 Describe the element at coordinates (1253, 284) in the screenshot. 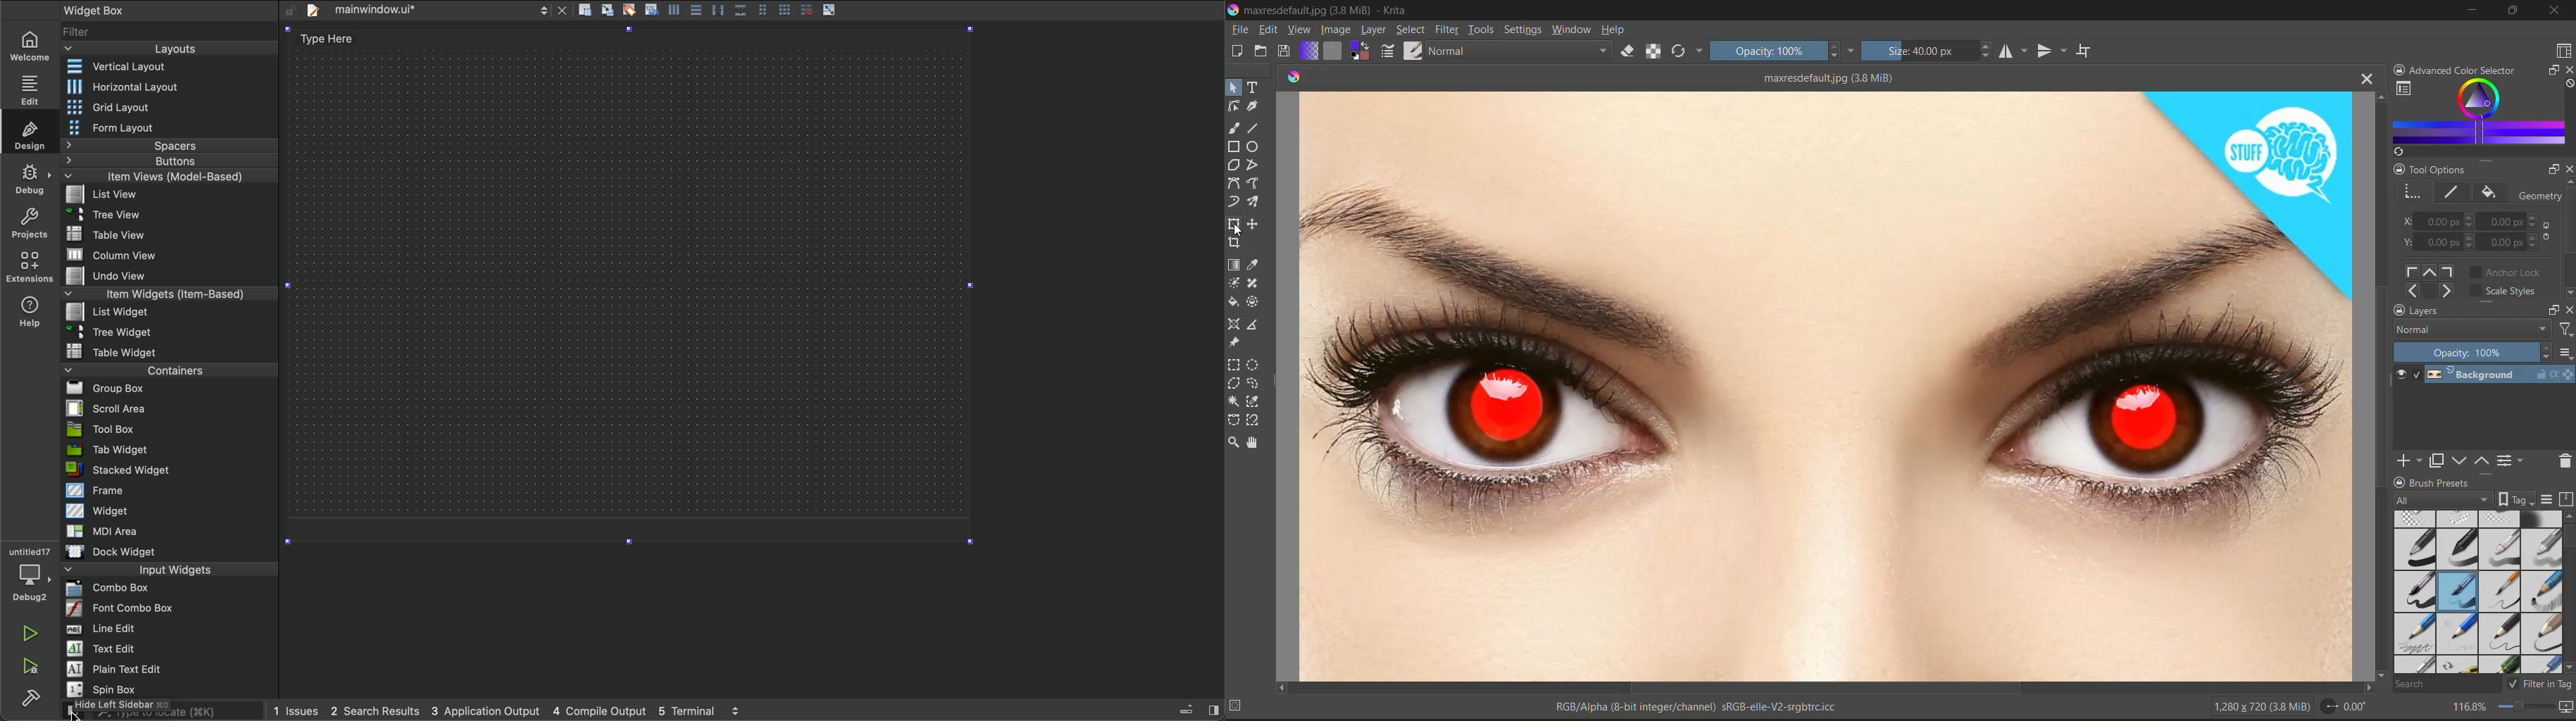

I see `tool` at that location.